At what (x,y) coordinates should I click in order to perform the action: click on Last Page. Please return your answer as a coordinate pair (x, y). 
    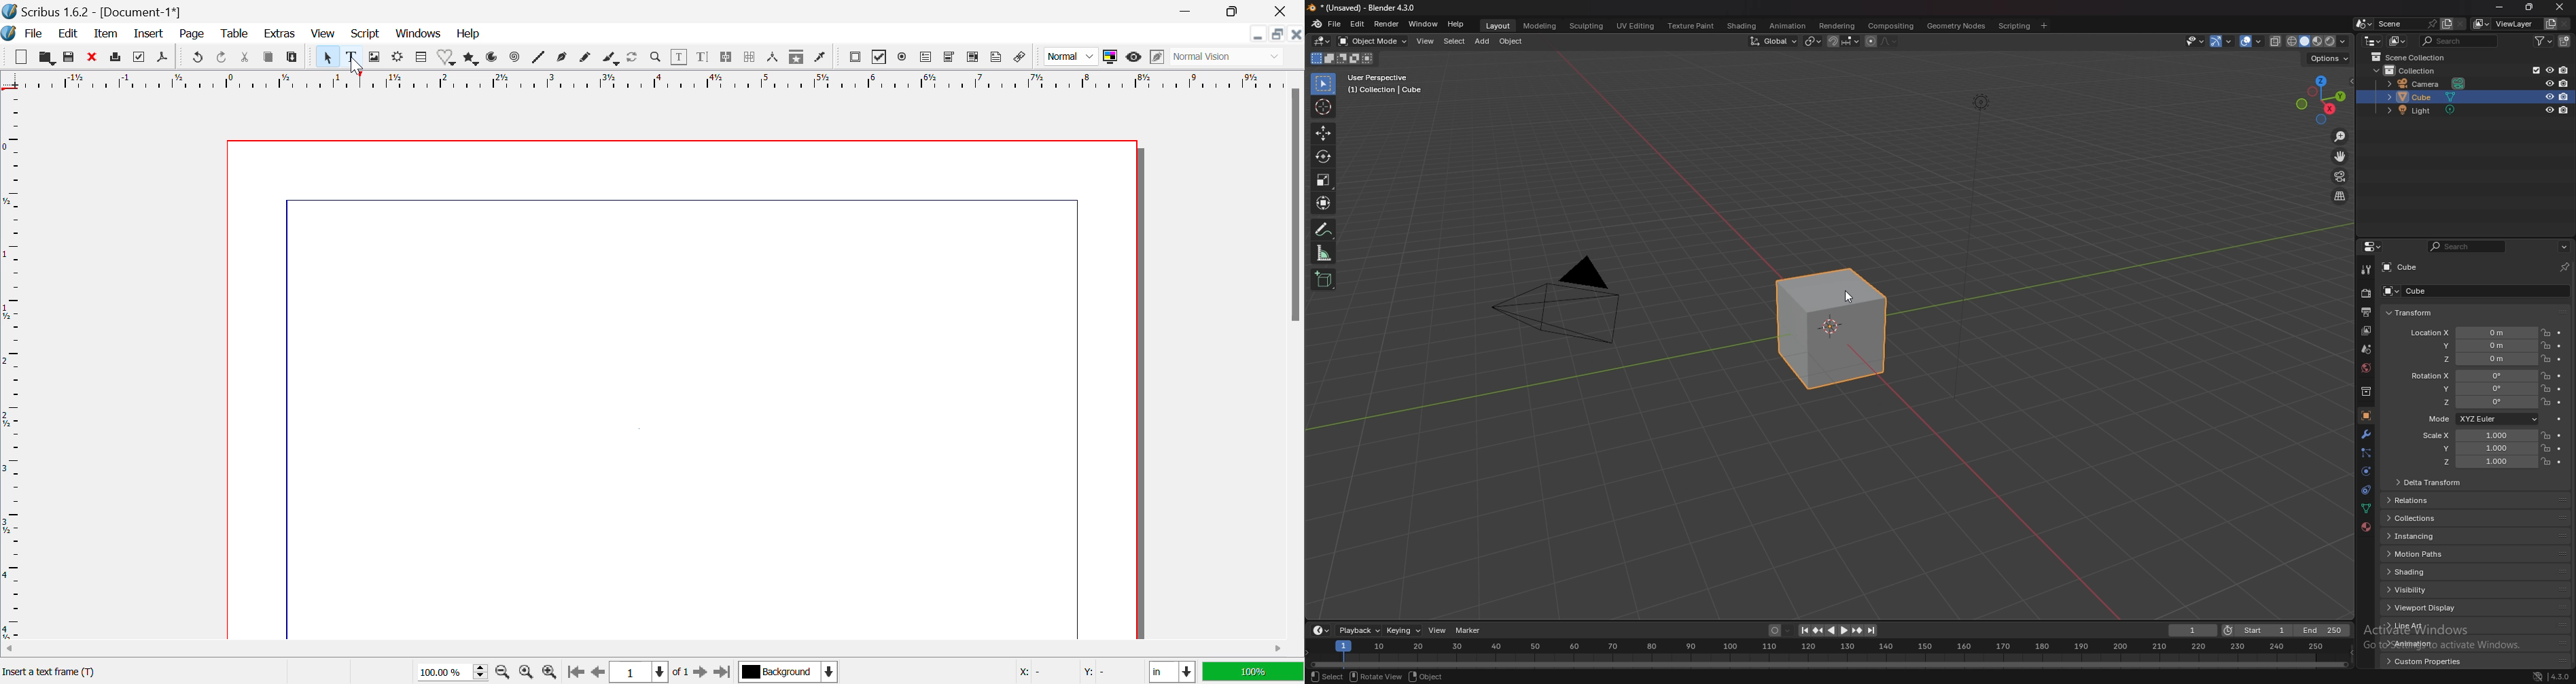
    Looking at the image, I should click on (721, 671).